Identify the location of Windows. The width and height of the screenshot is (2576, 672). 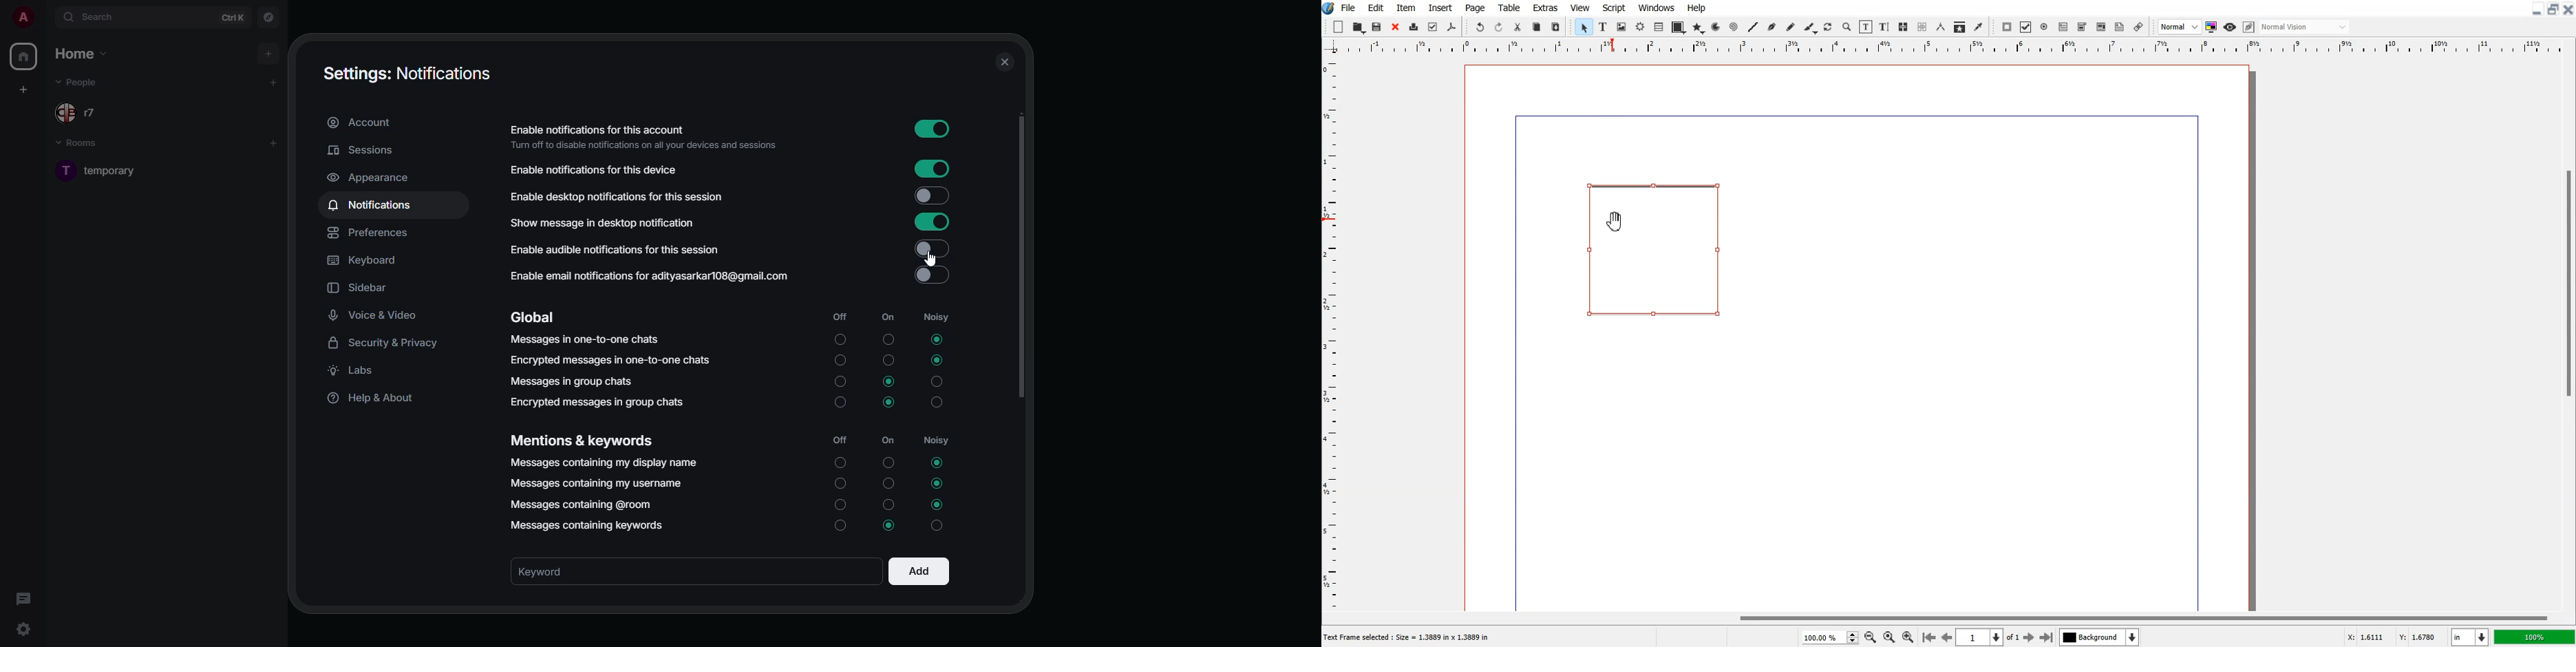
(1657, 7).